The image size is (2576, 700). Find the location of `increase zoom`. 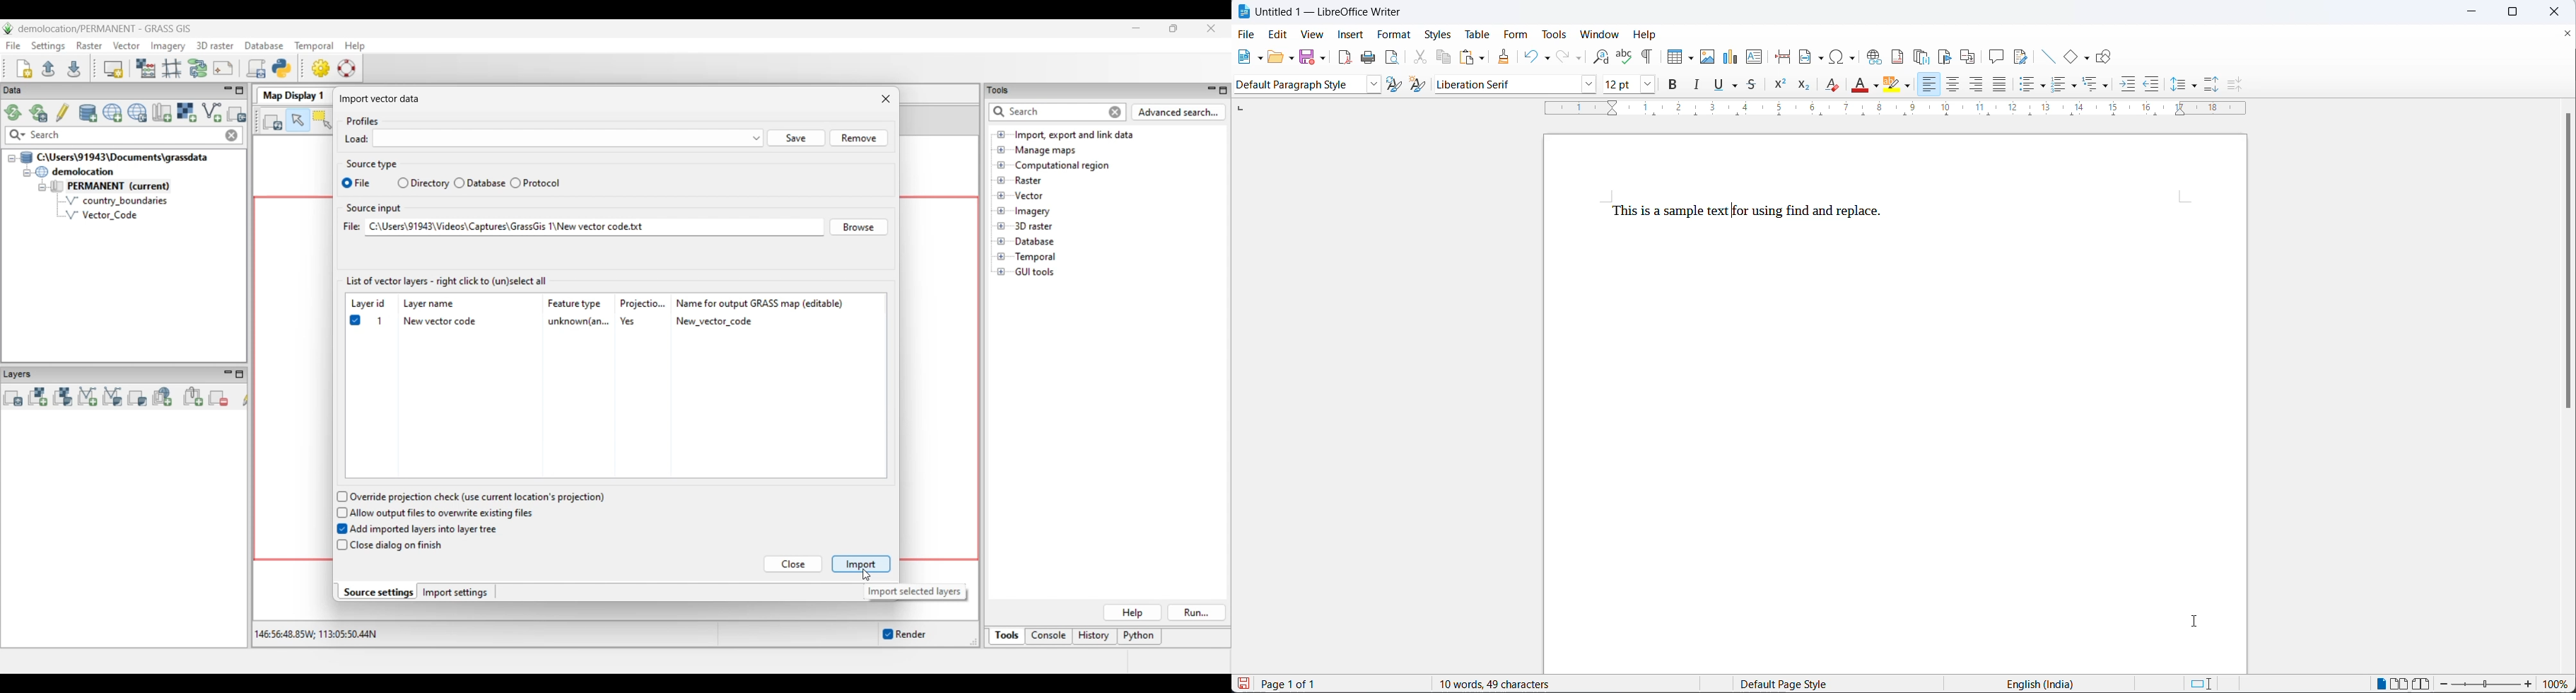

increase zoom is located at coordinates (2530, 685).